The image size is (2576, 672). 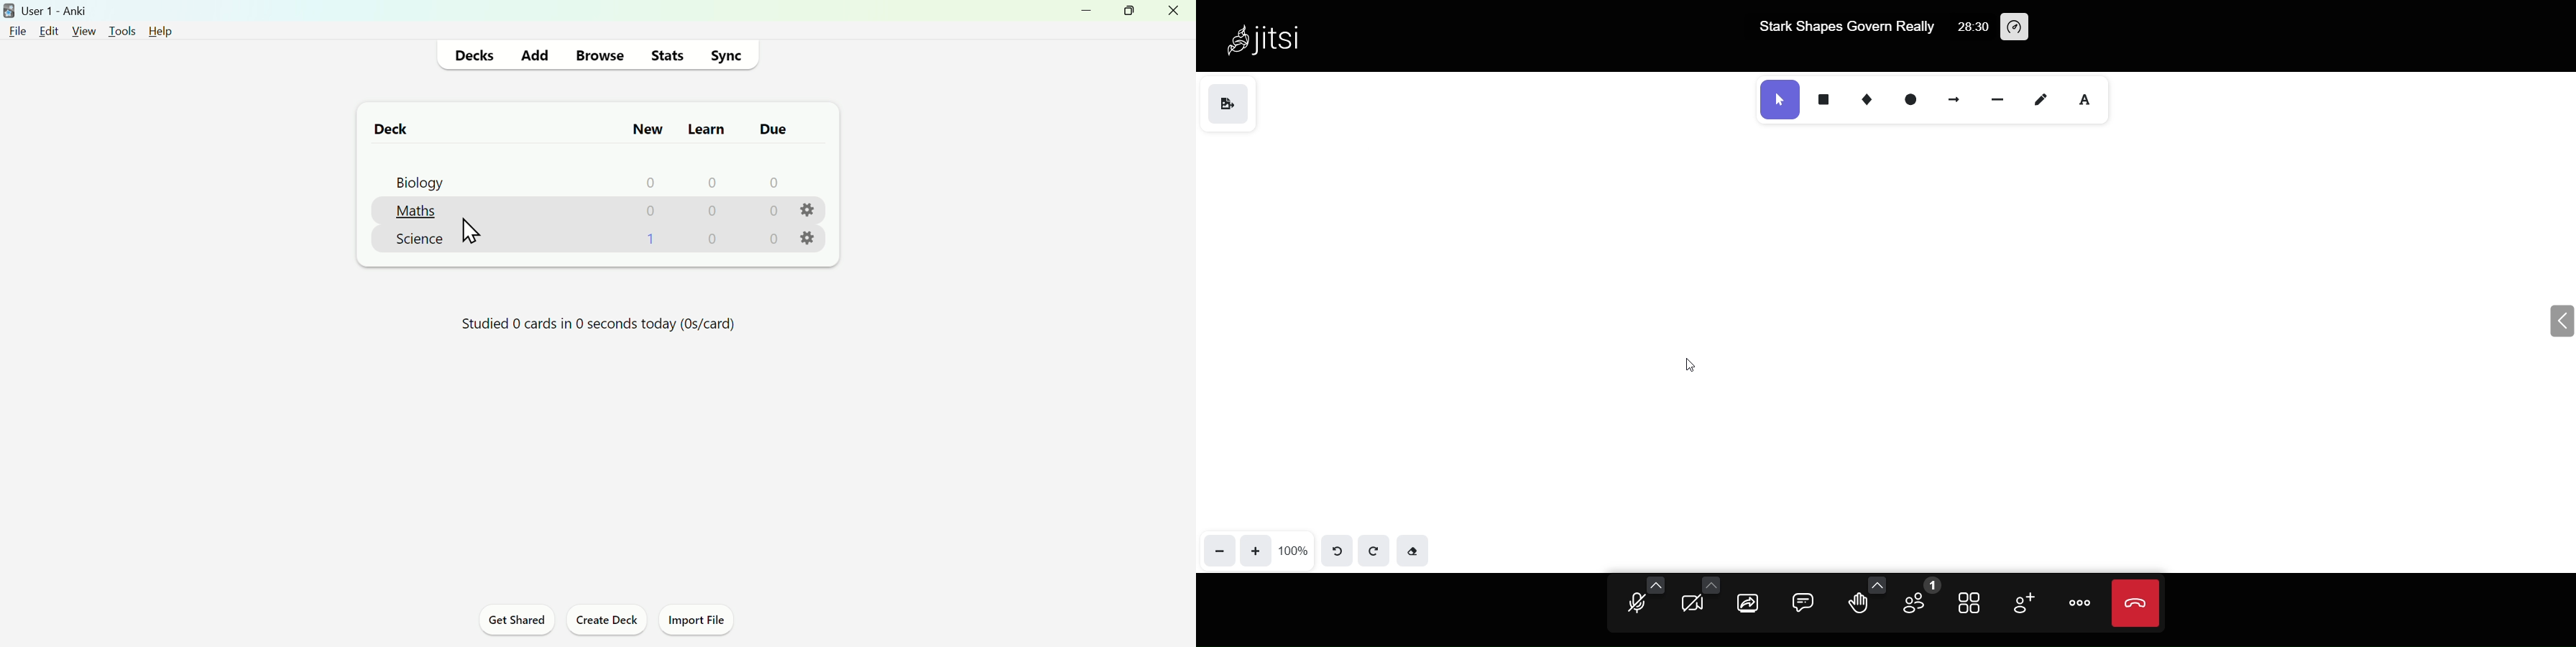 What do you see at coordinates (122, 31) in the screenshot?
I see `tools` at bounding box center [122, 31].